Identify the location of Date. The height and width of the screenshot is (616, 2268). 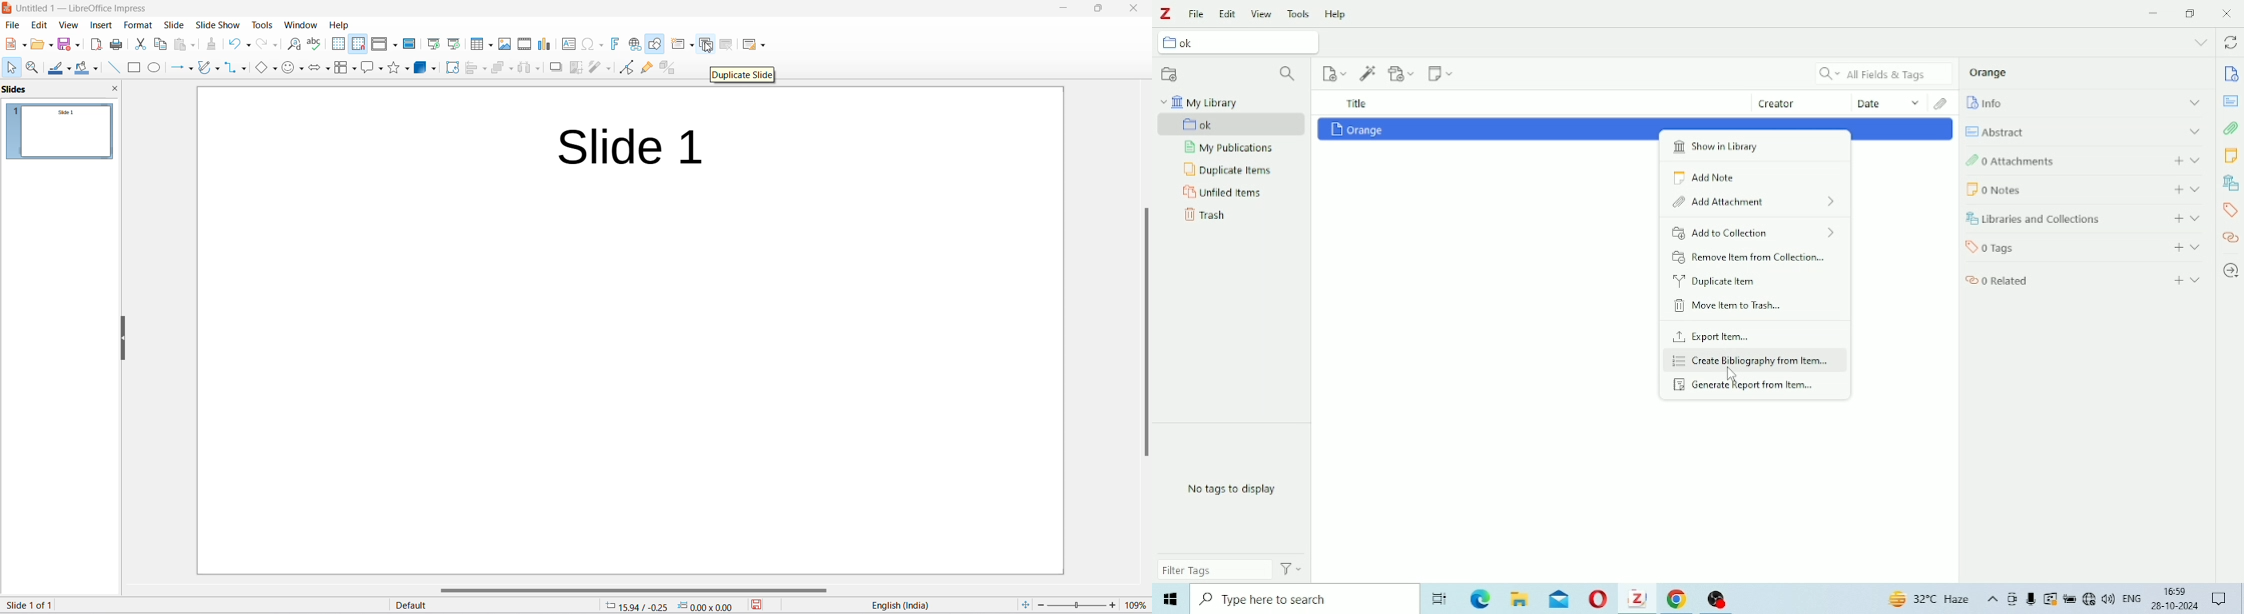
(1889, 102).